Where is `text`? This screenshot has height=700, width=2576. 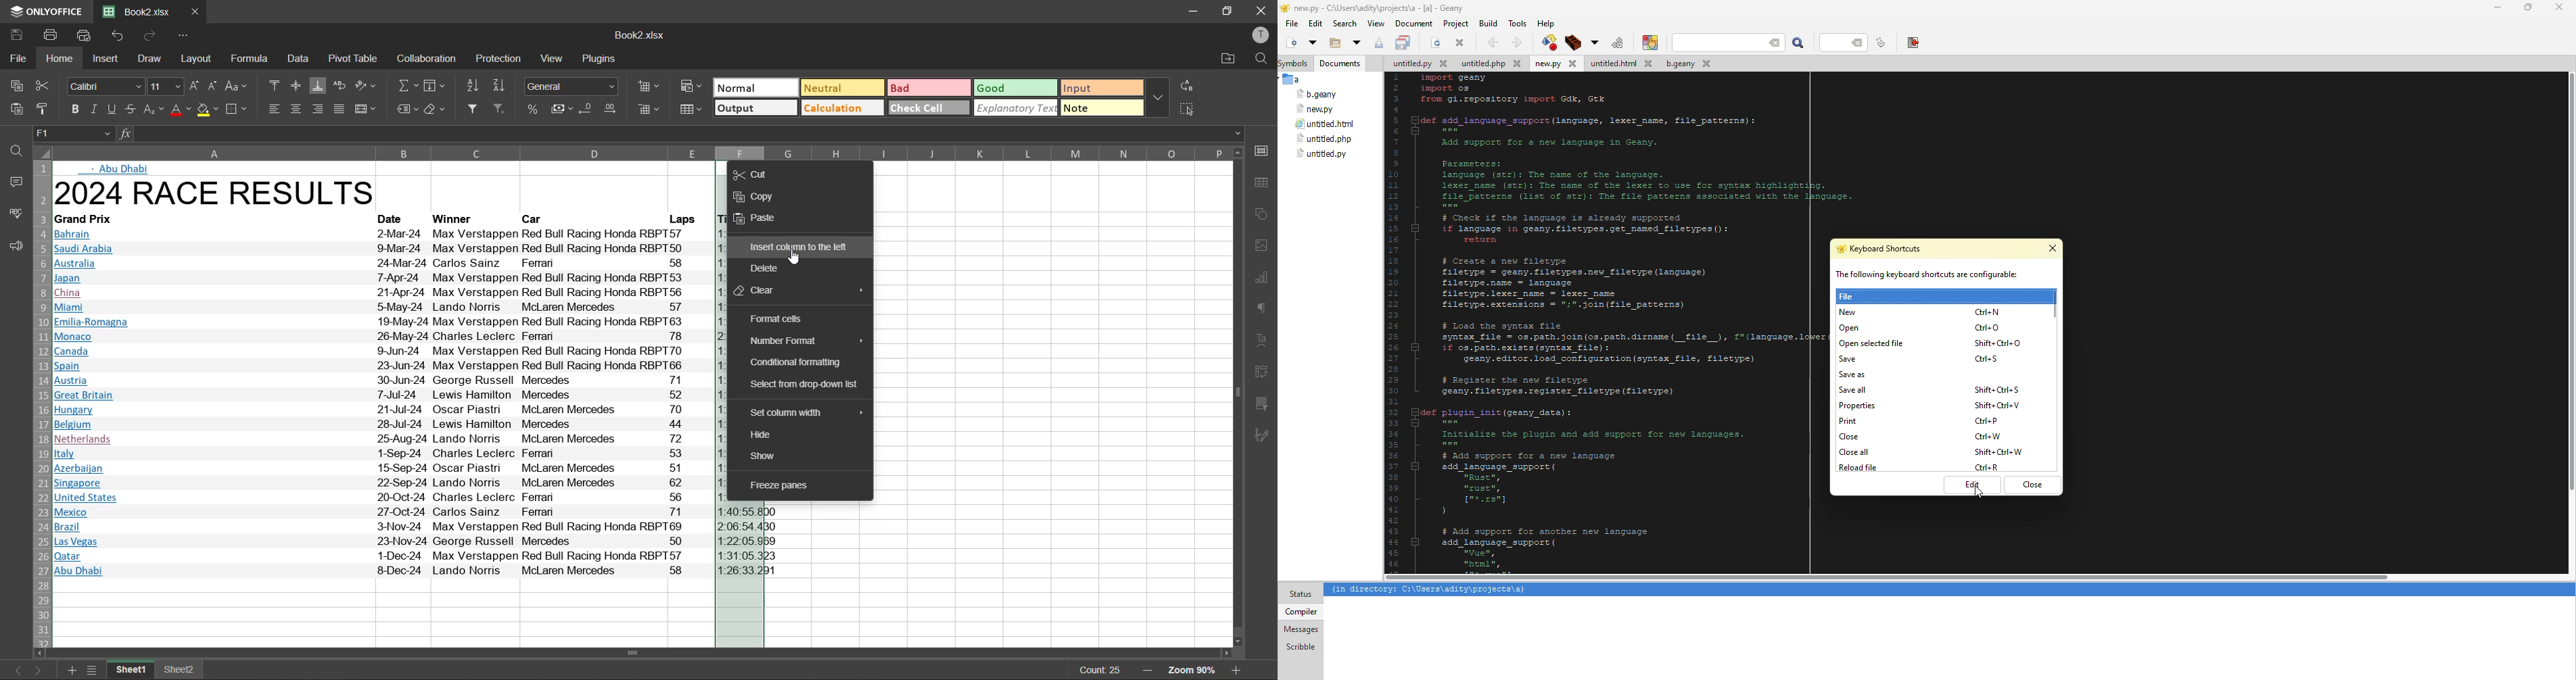
text is located at coordinates (1266, 341).